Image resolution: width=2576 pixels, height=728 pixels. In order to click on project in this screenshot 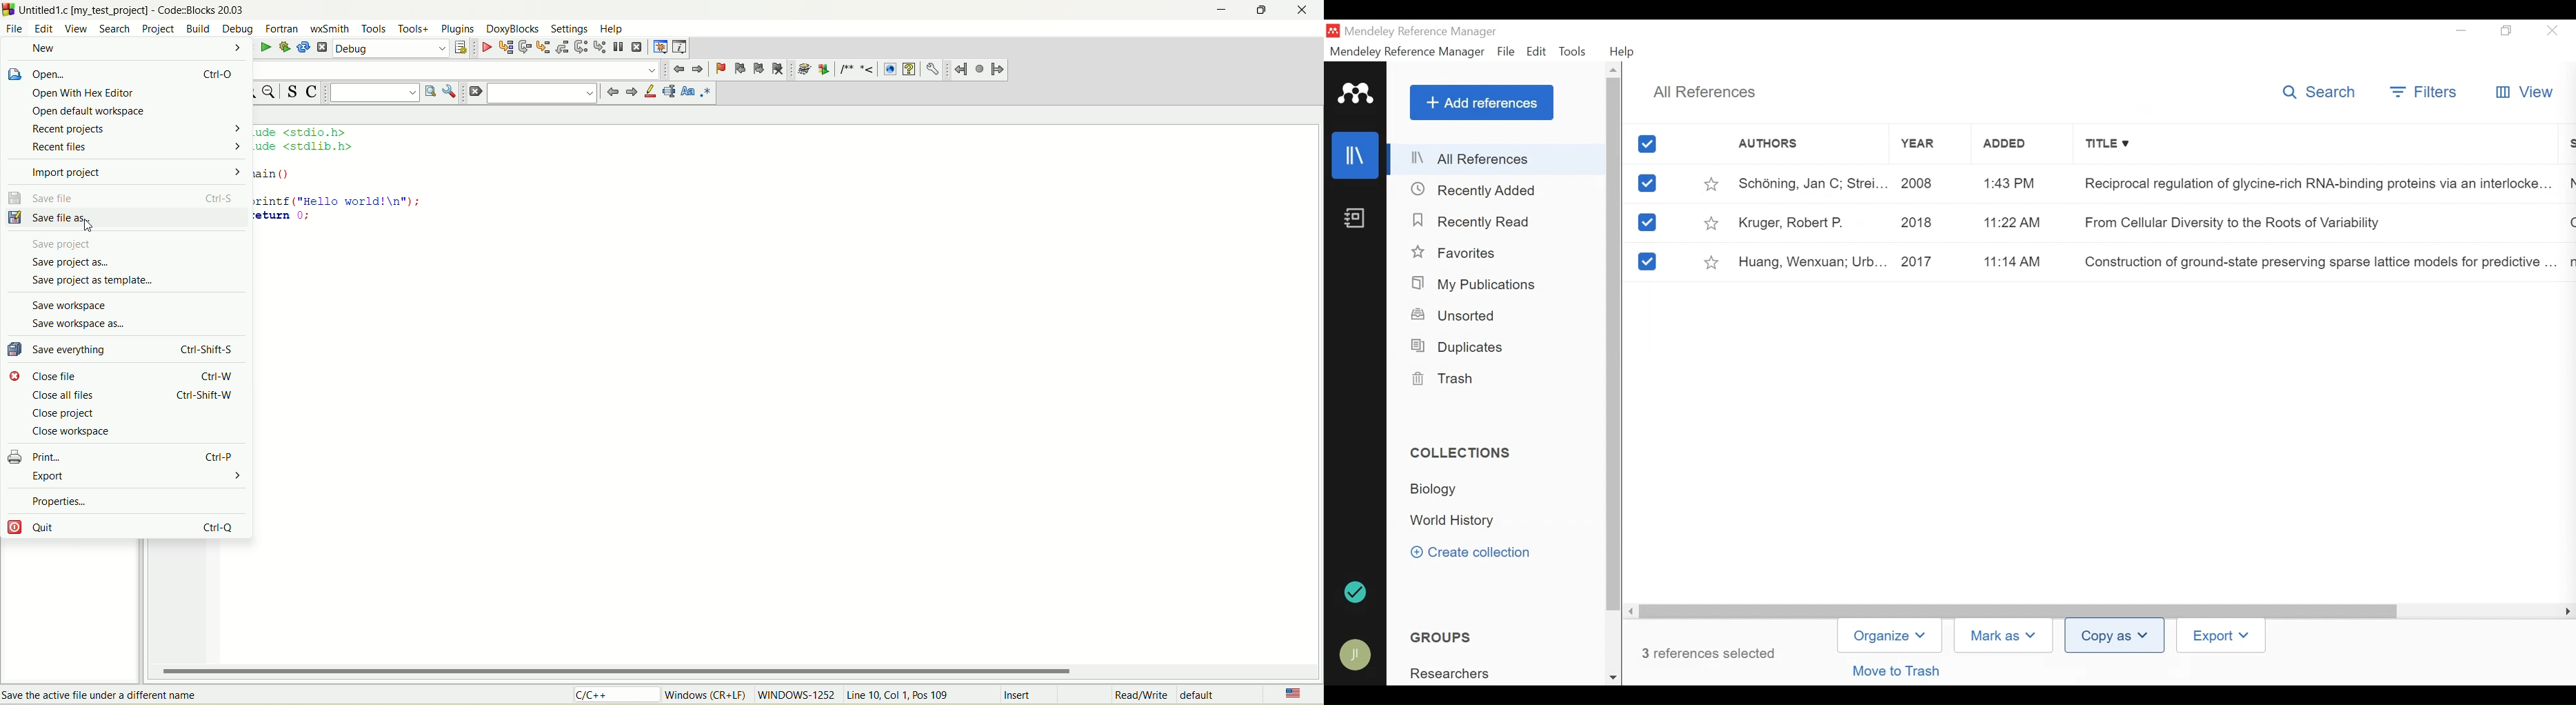, I will do `click(157, 30)`.